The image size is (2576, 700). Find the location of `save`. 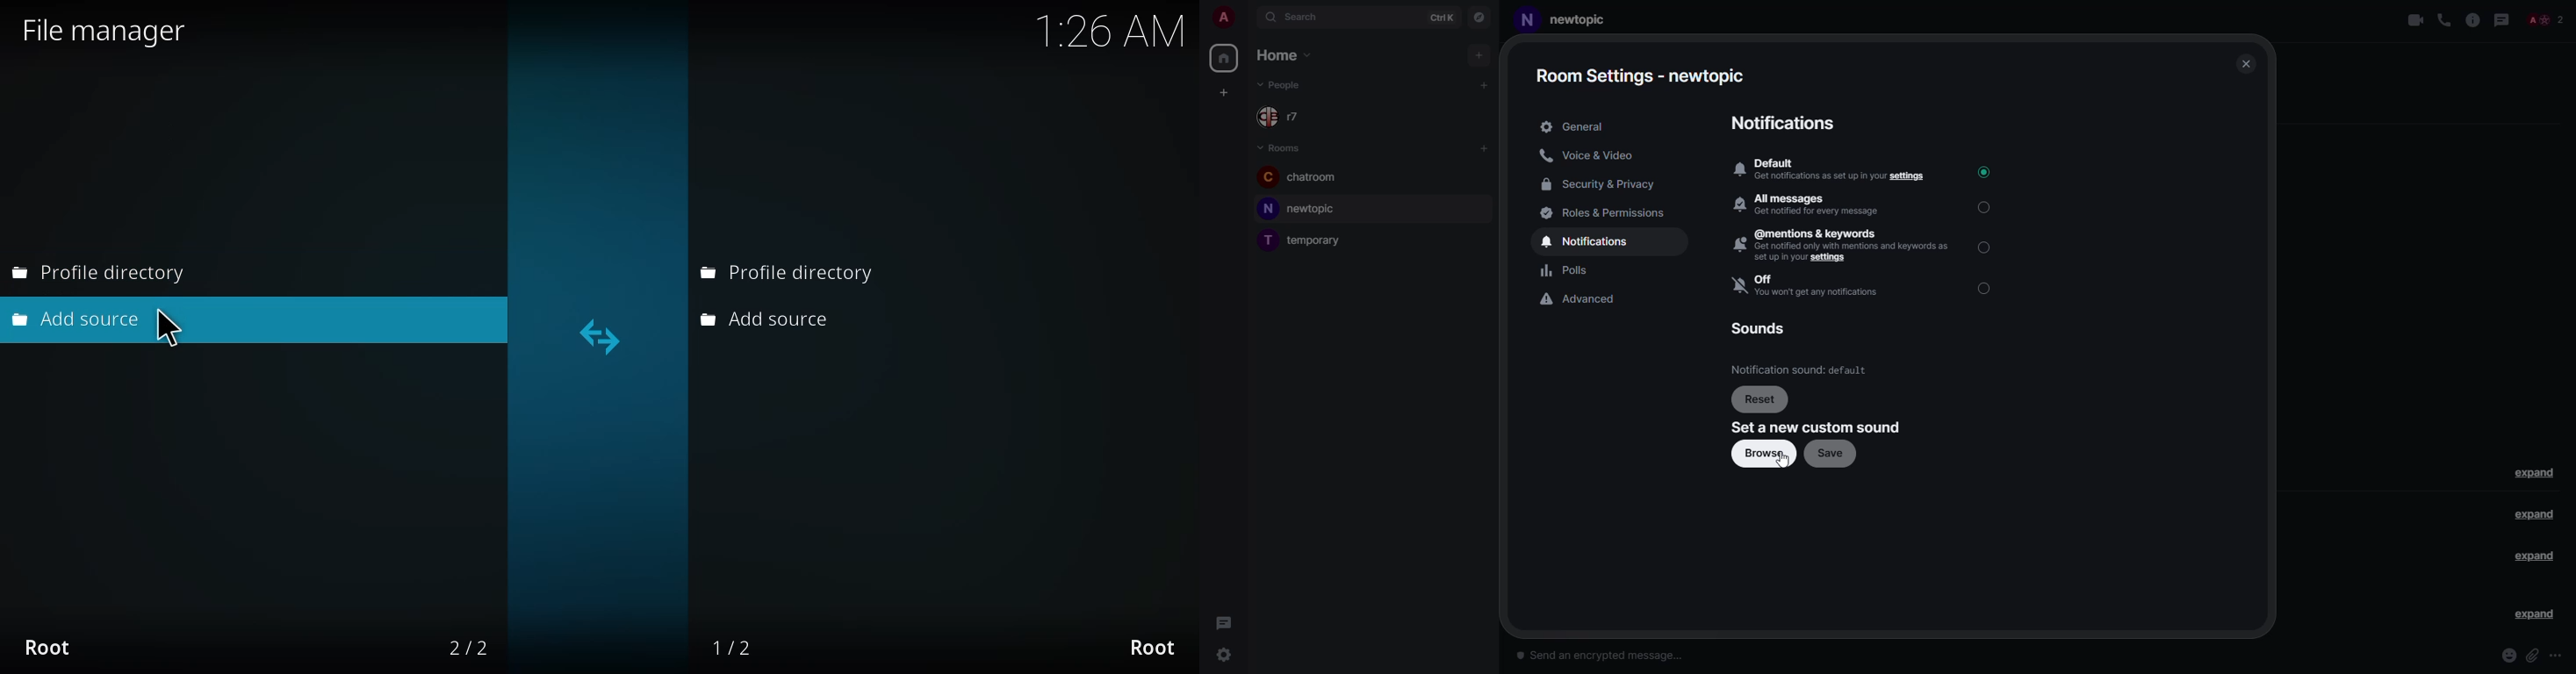

save is located at coordinates (1829, 453).